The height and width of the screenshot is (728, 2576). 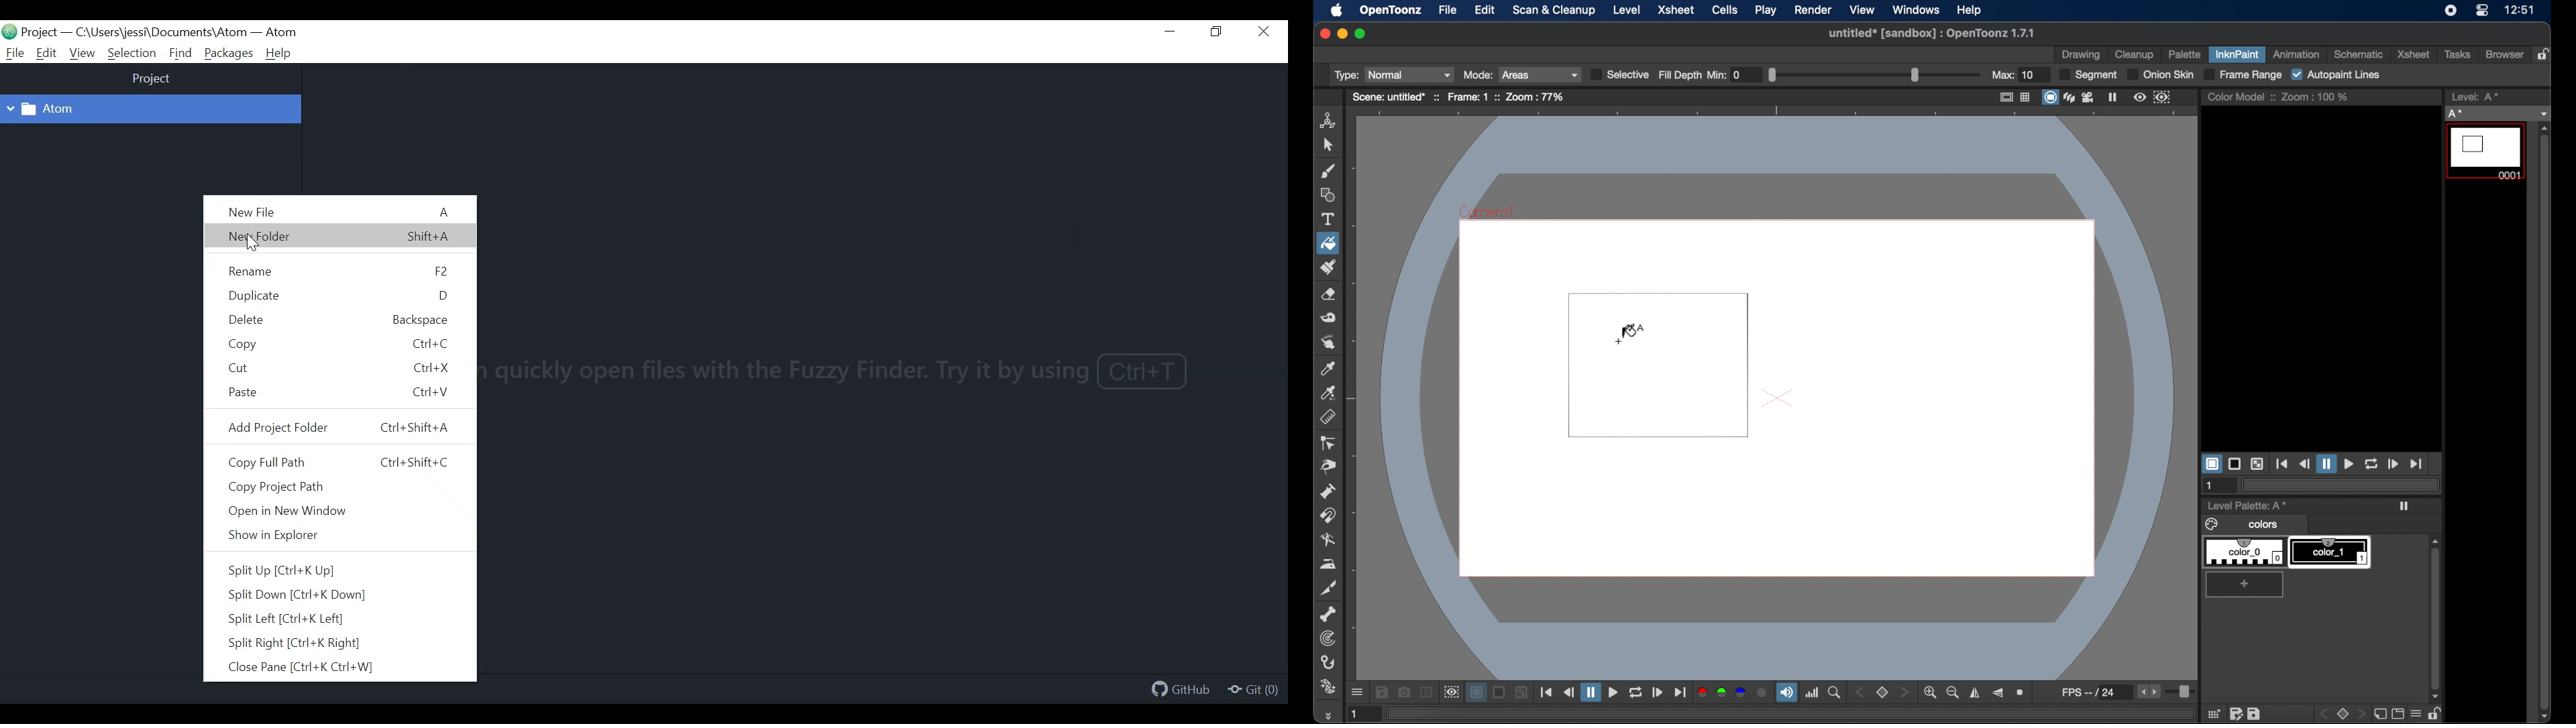 What do you see at coordinates (81, 54) in the screenshot?
I see `View` at bounding box center [81, 54].